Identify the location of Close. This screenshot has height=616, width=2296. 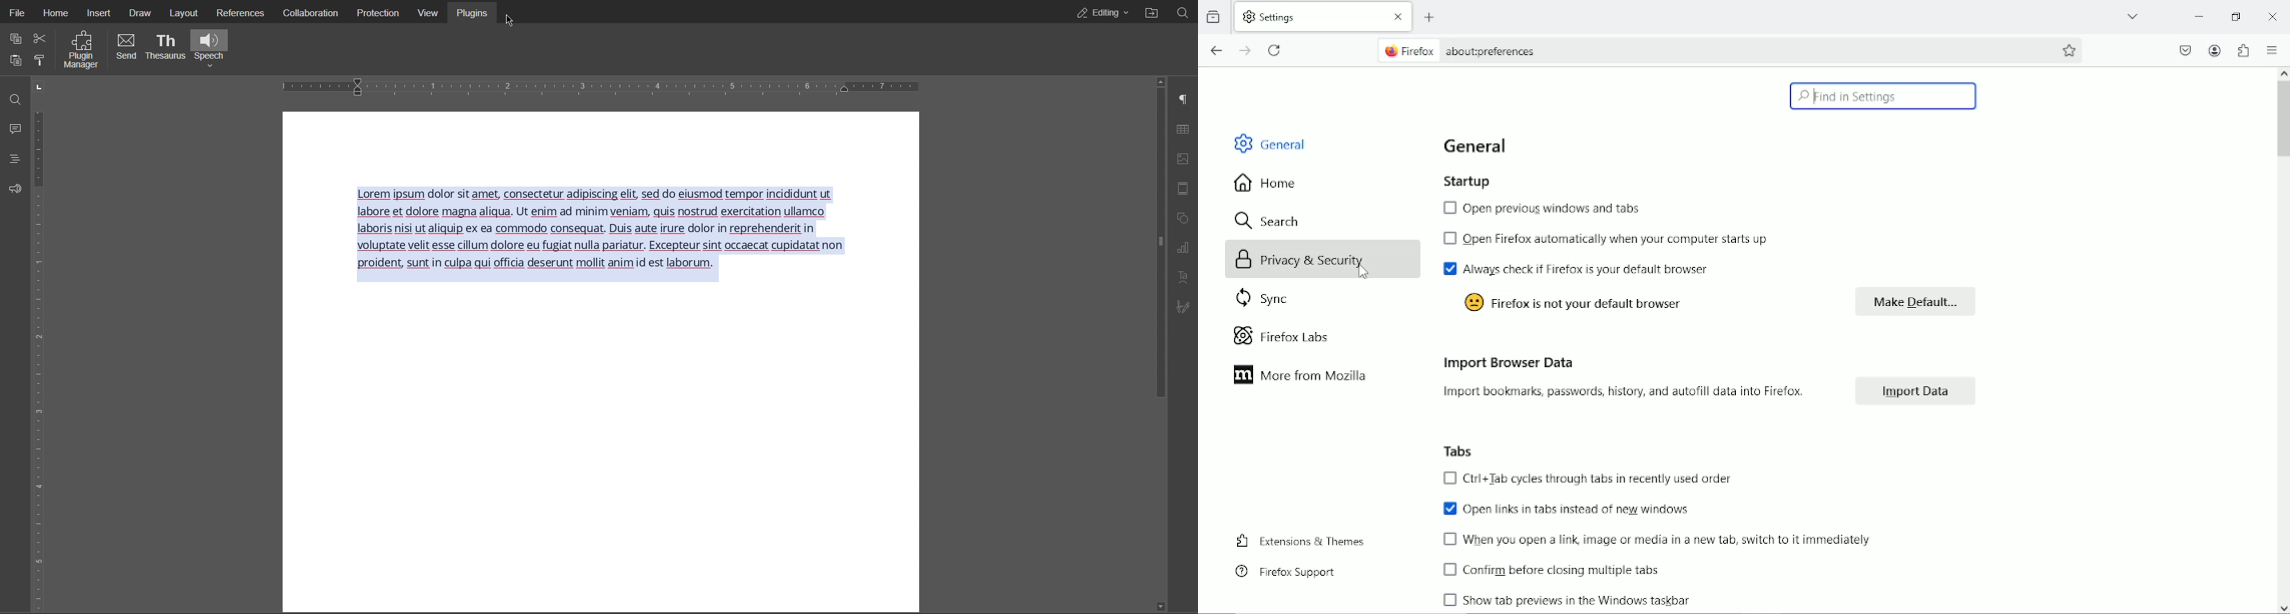
(2273, 15).